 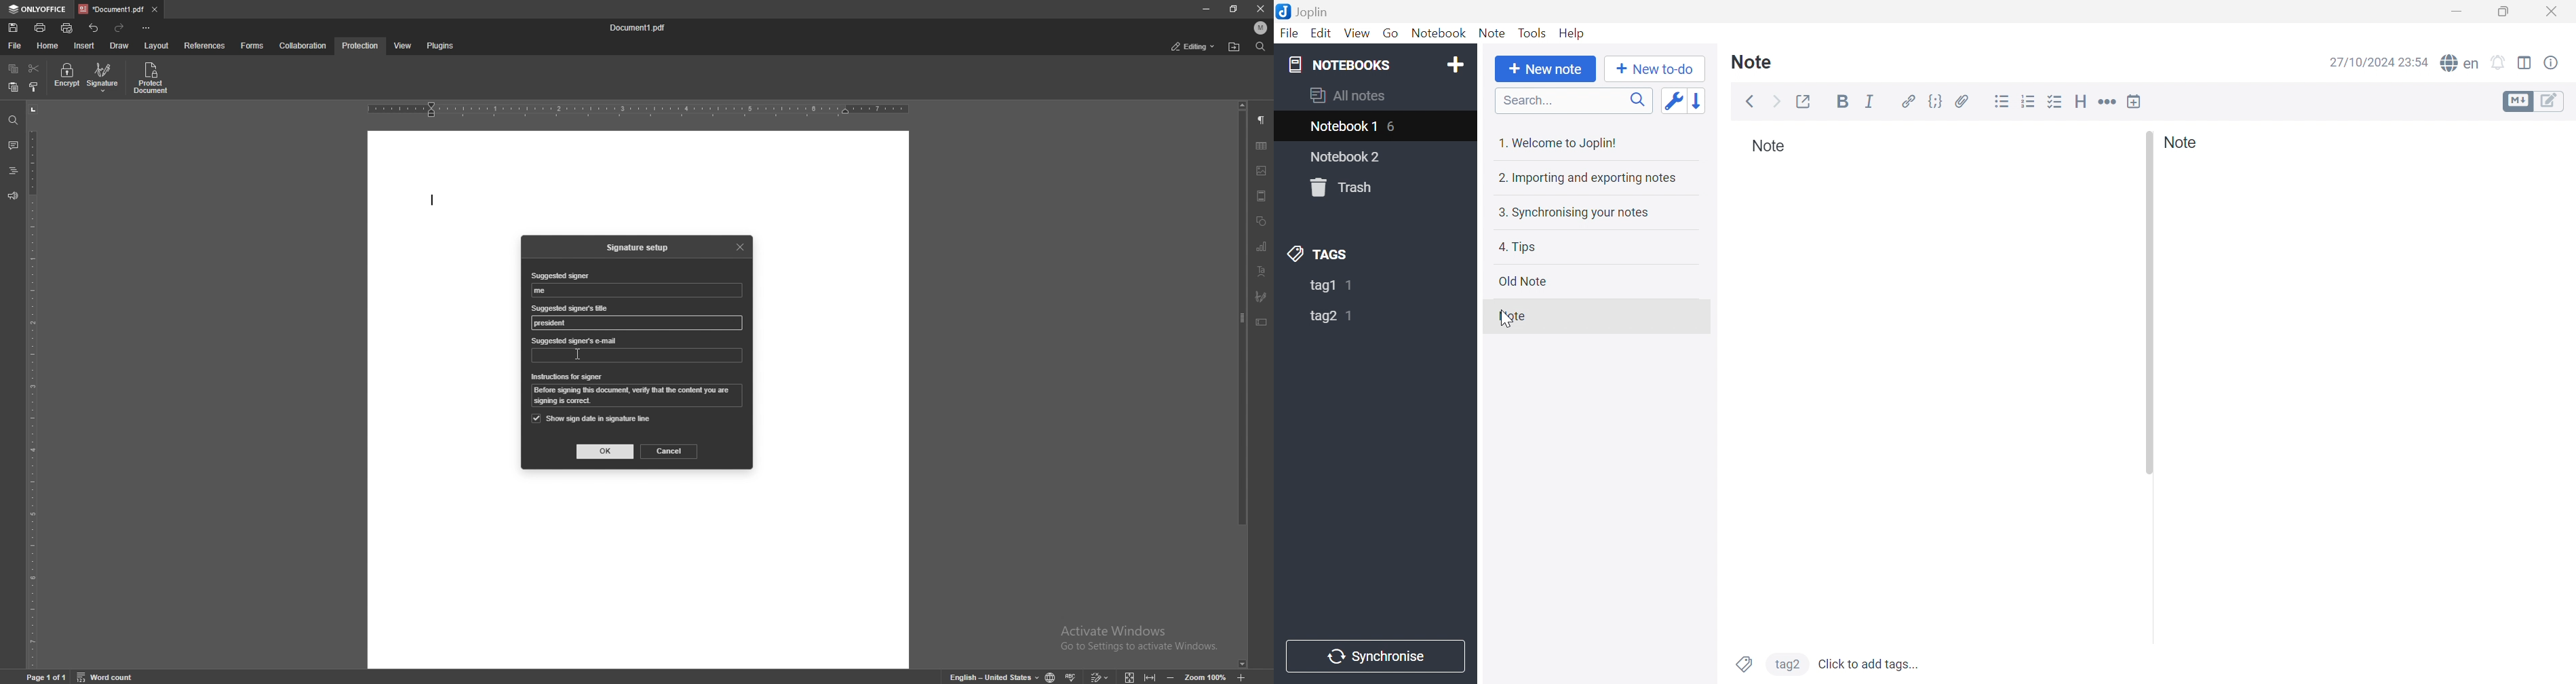 What do you see at coordinates (1561, 142) in the screenshot?
I see `1. Welcome to Joplin!` at bounding box center [1561, 142].